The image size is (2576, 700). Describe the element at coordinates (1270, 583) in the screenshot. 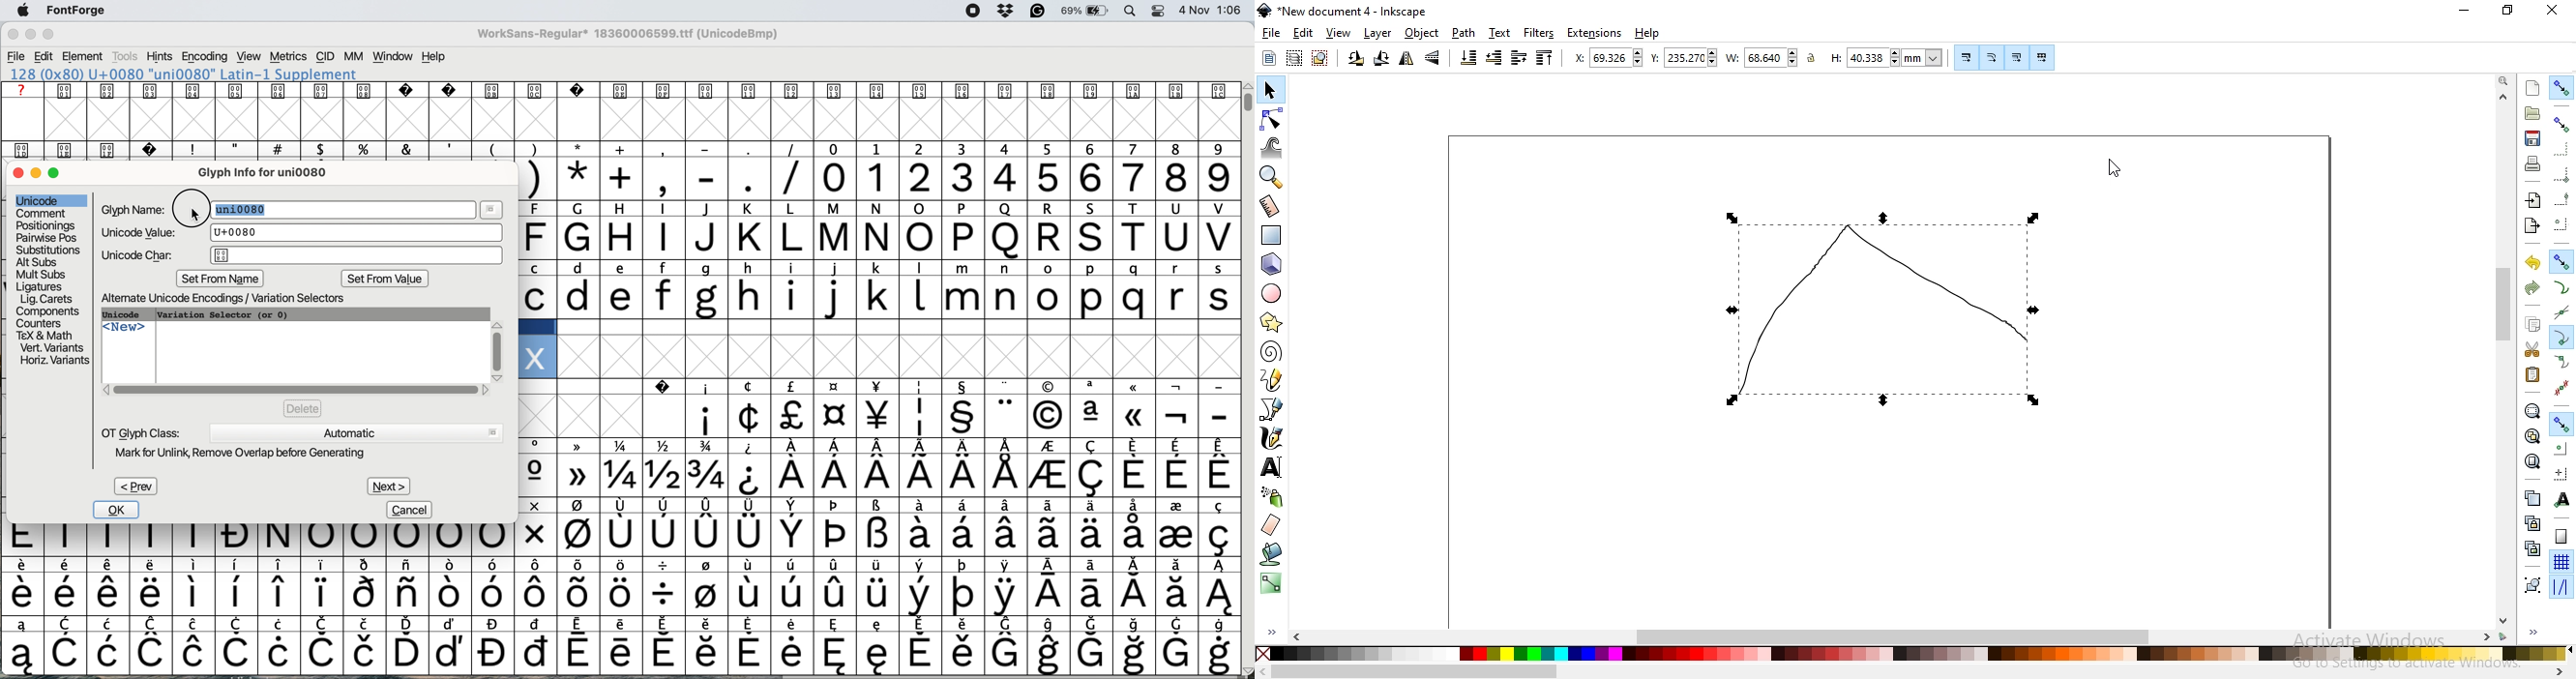

I see `create or edit gradients` at that location.